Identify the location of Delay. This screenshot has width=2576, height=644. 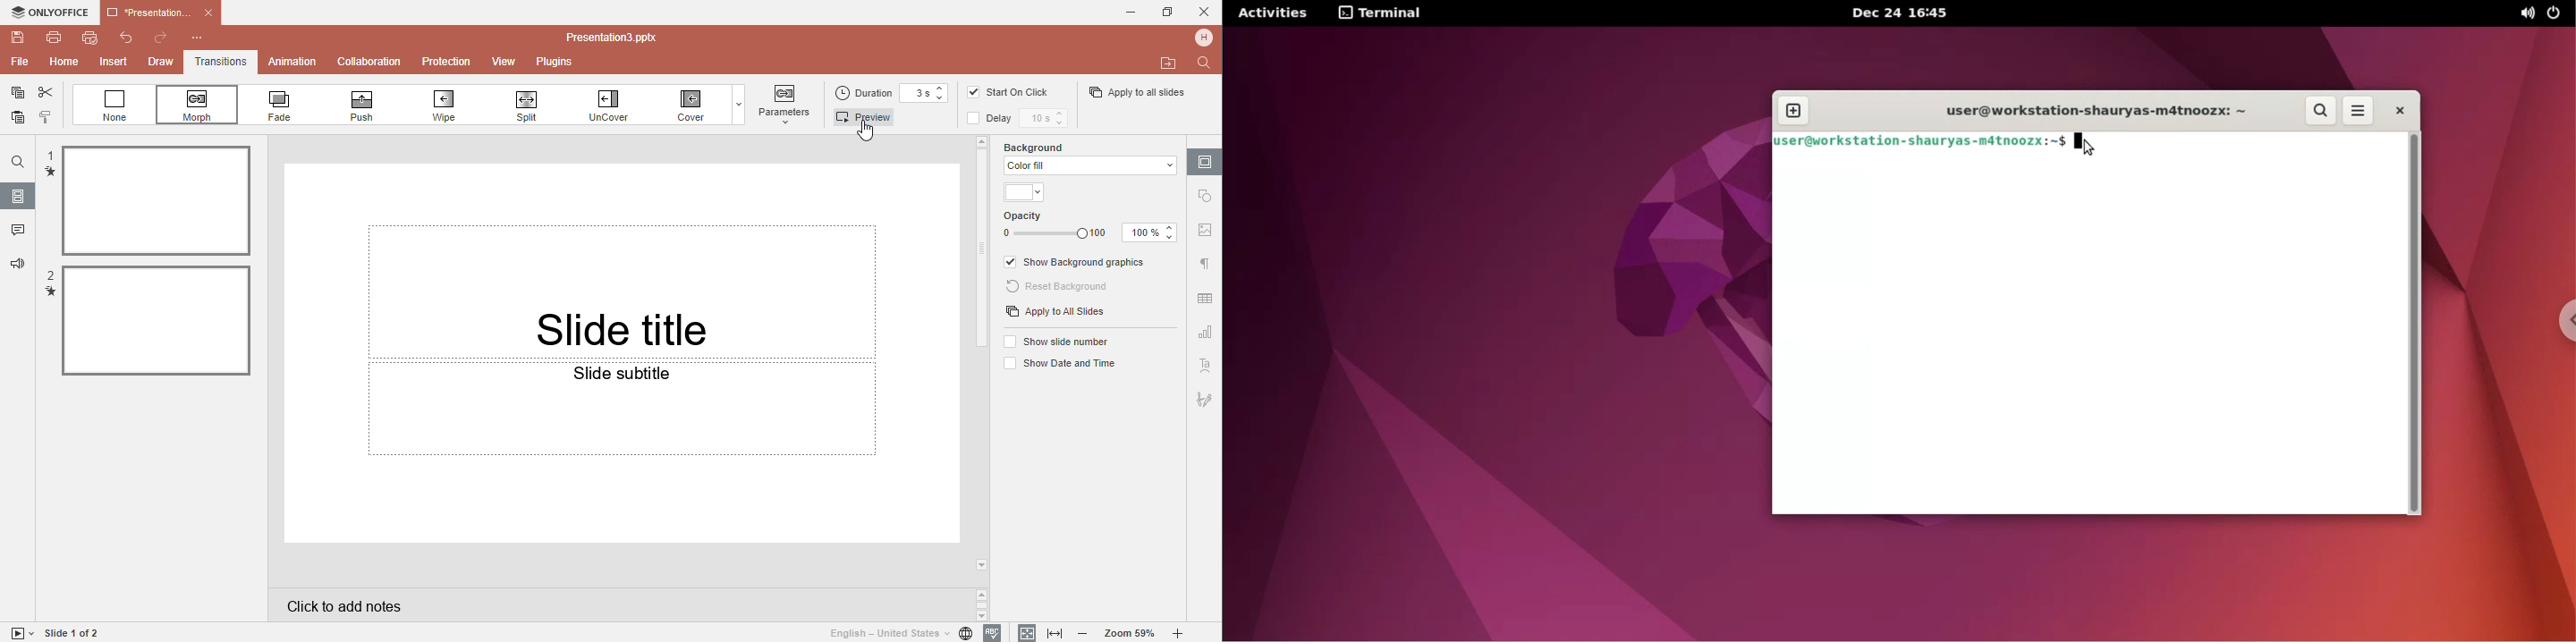
(995, 118).